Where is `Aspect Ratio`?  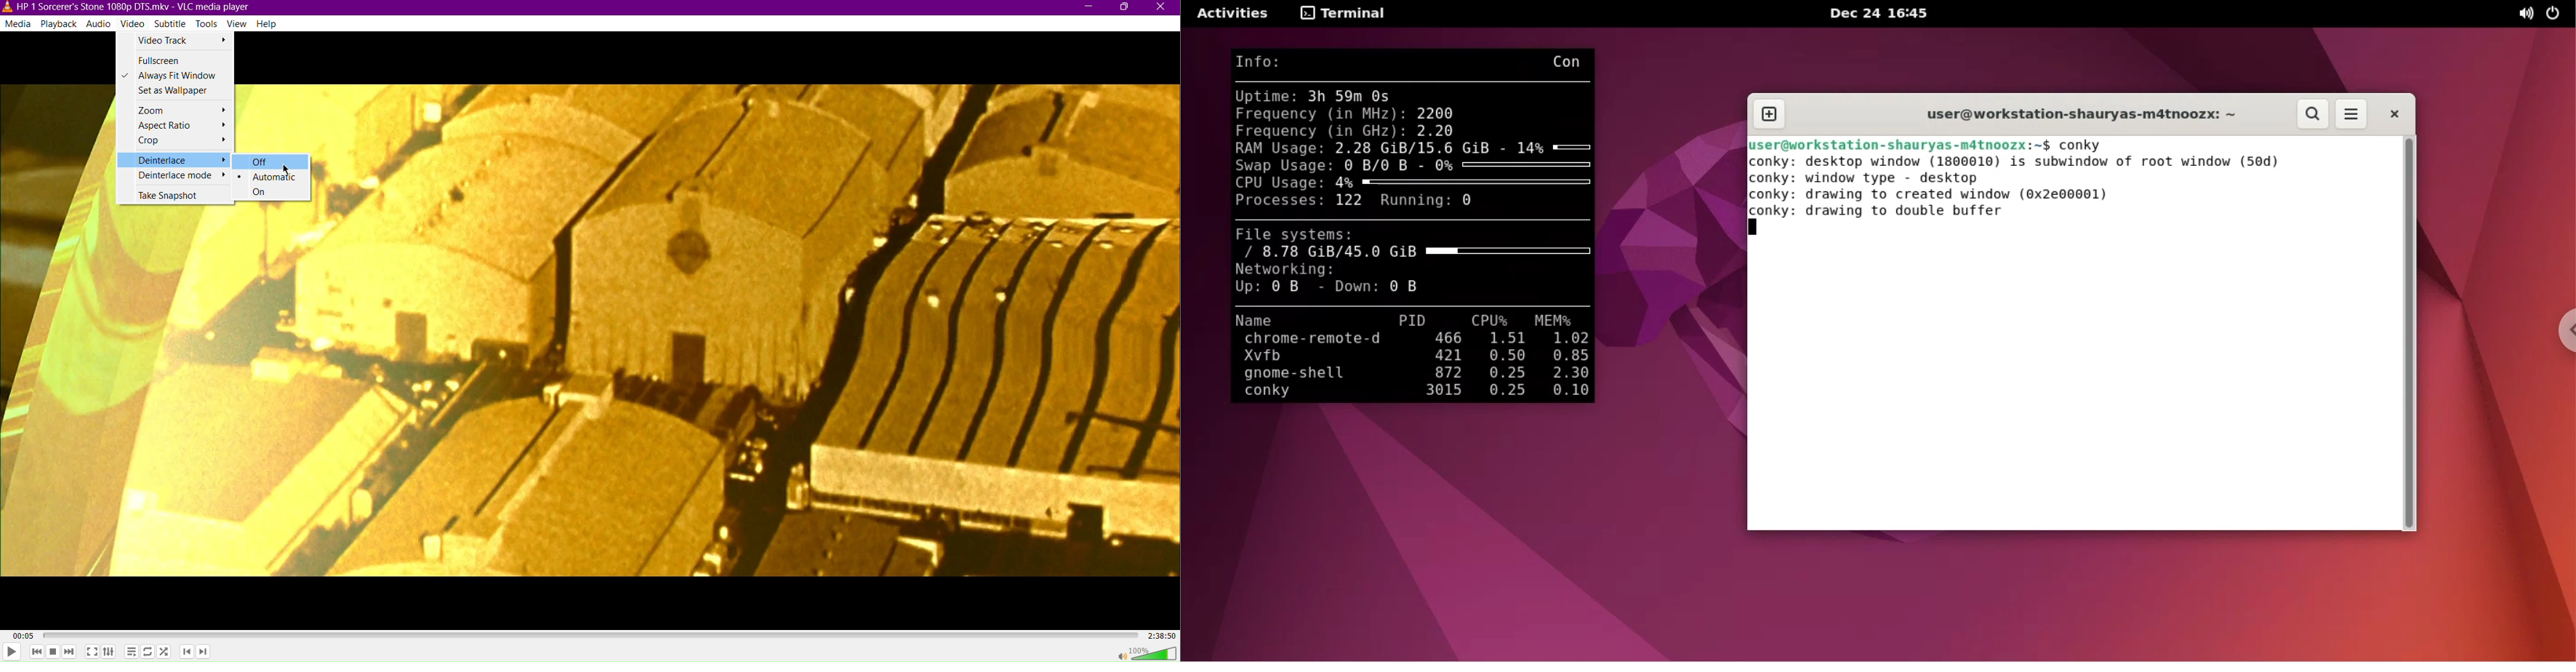
Aspect Ratio is located at coordinates (175, 127).